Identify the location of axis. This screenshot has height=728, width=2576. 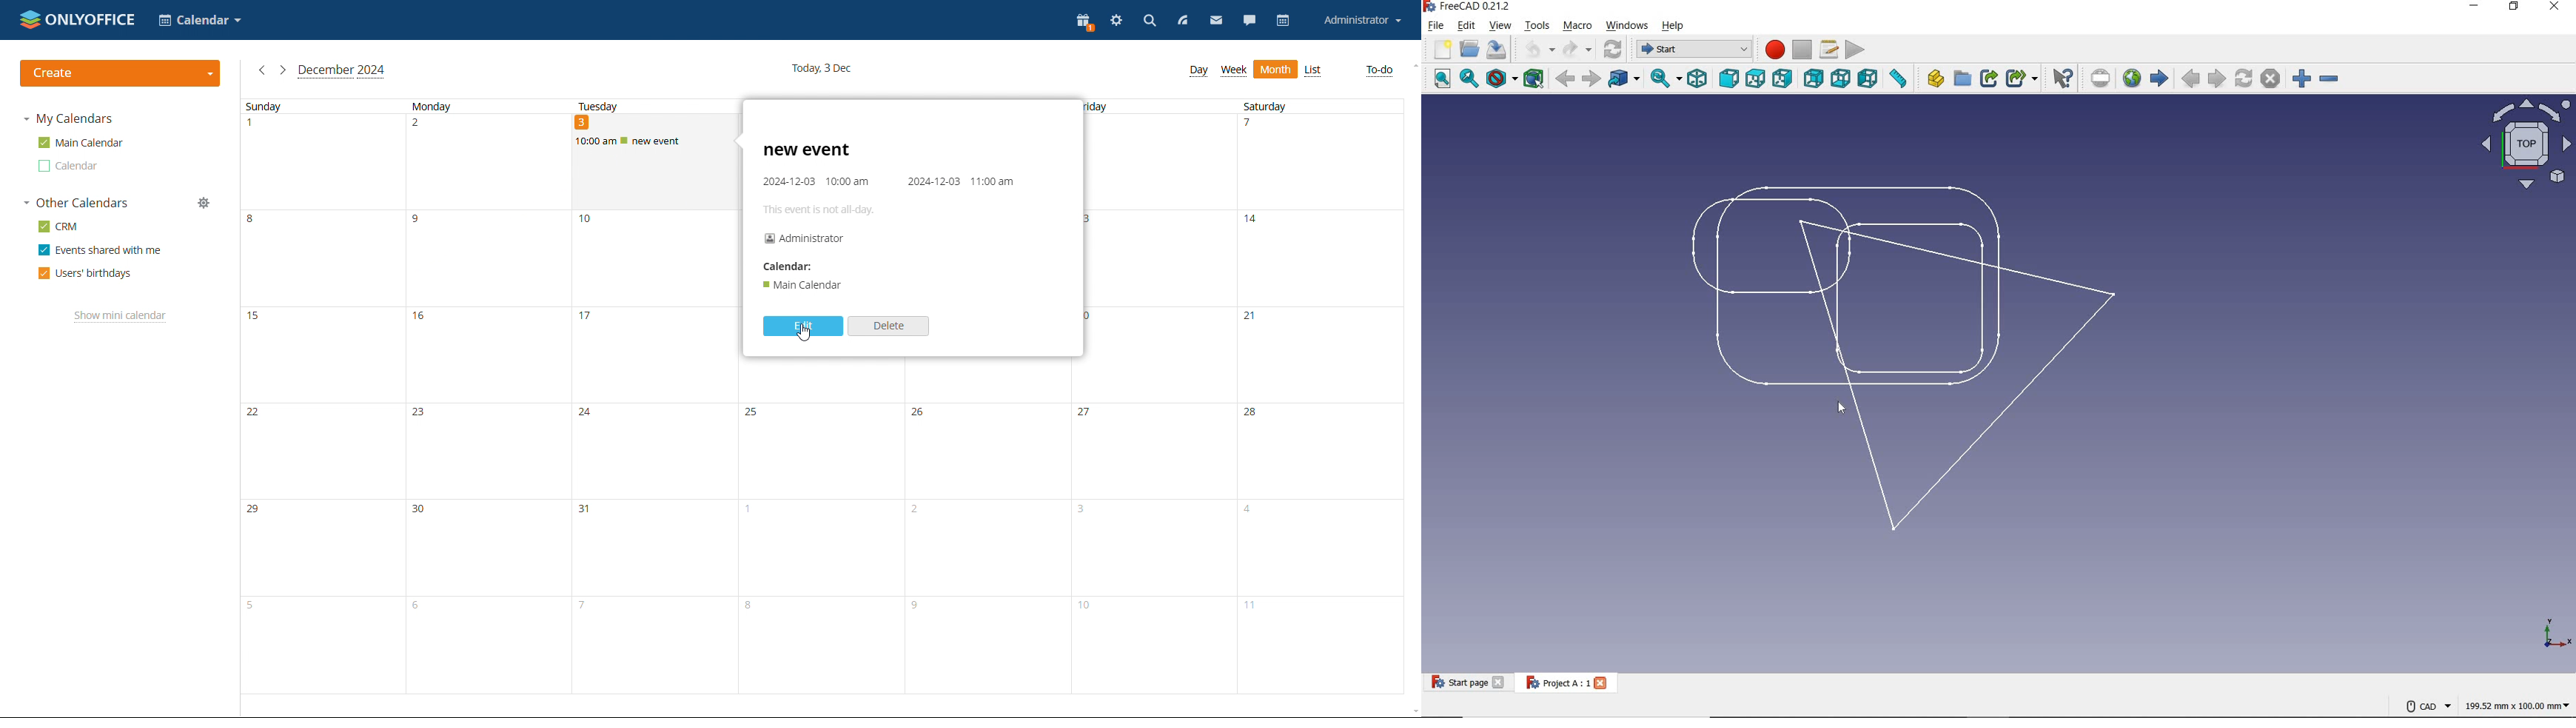
(2558, 635).